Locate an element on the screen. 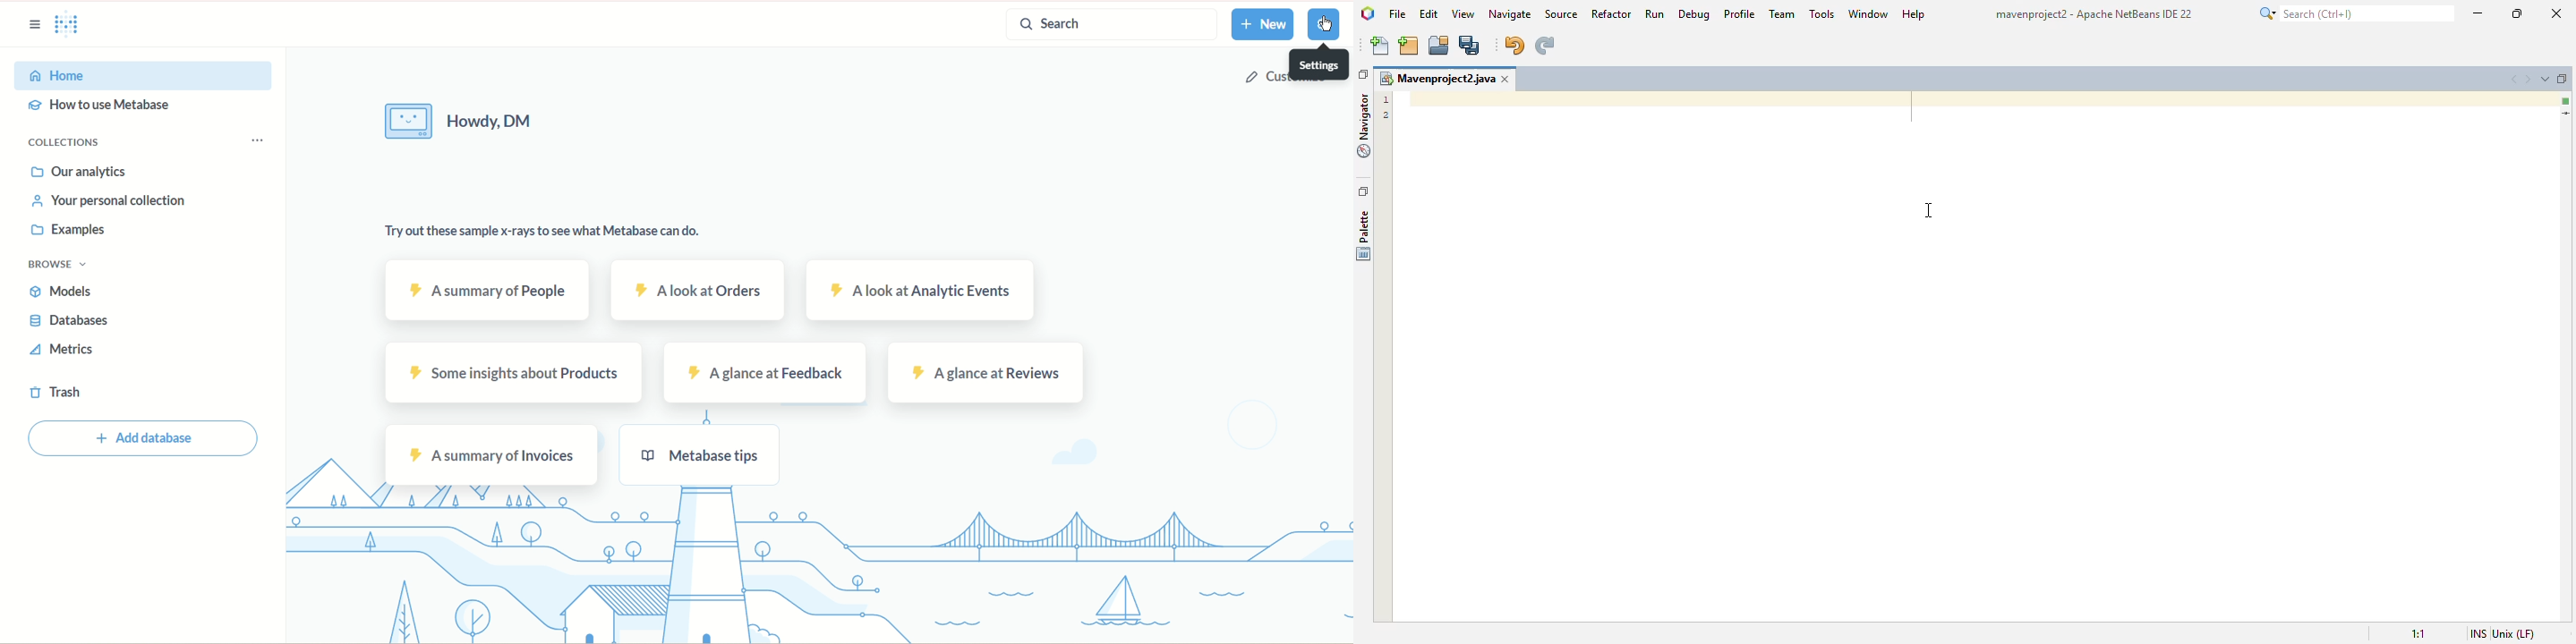 Image resolution: width=2576 pixels, height=644 pixels. a look at orders is located at coordinates (697, 287).